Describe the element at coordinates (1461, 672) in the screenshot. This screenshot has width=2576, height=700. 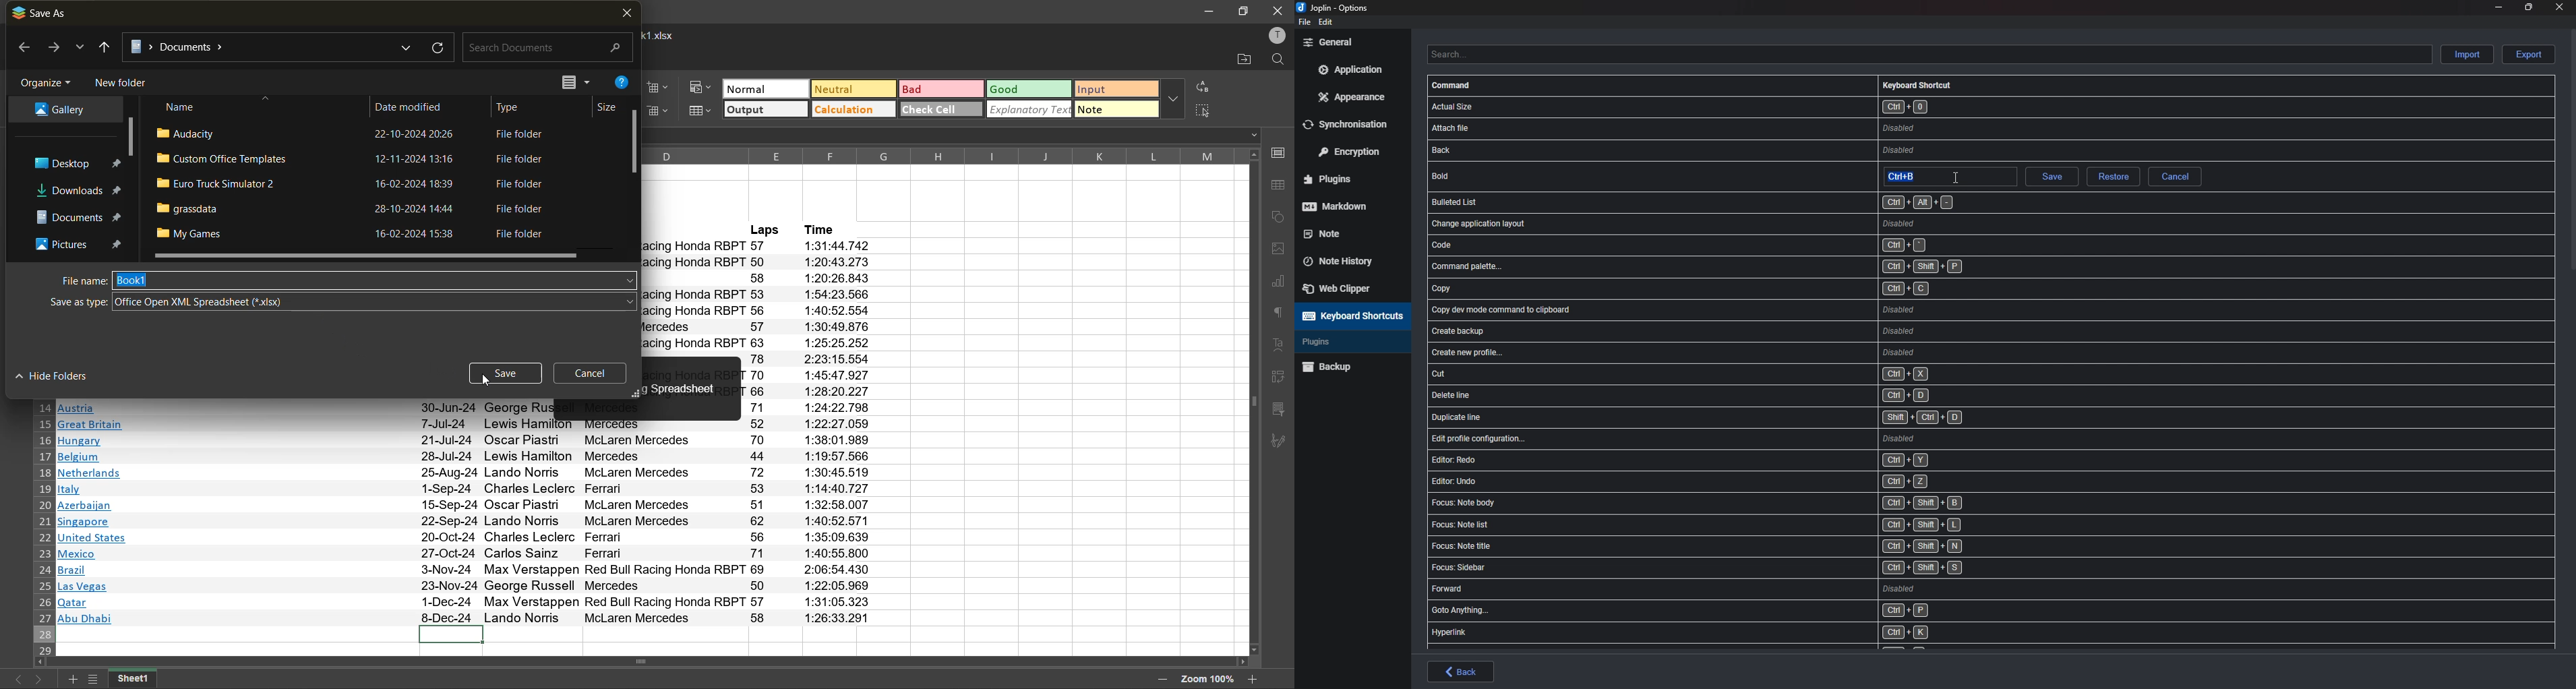
I see `back` at that location.